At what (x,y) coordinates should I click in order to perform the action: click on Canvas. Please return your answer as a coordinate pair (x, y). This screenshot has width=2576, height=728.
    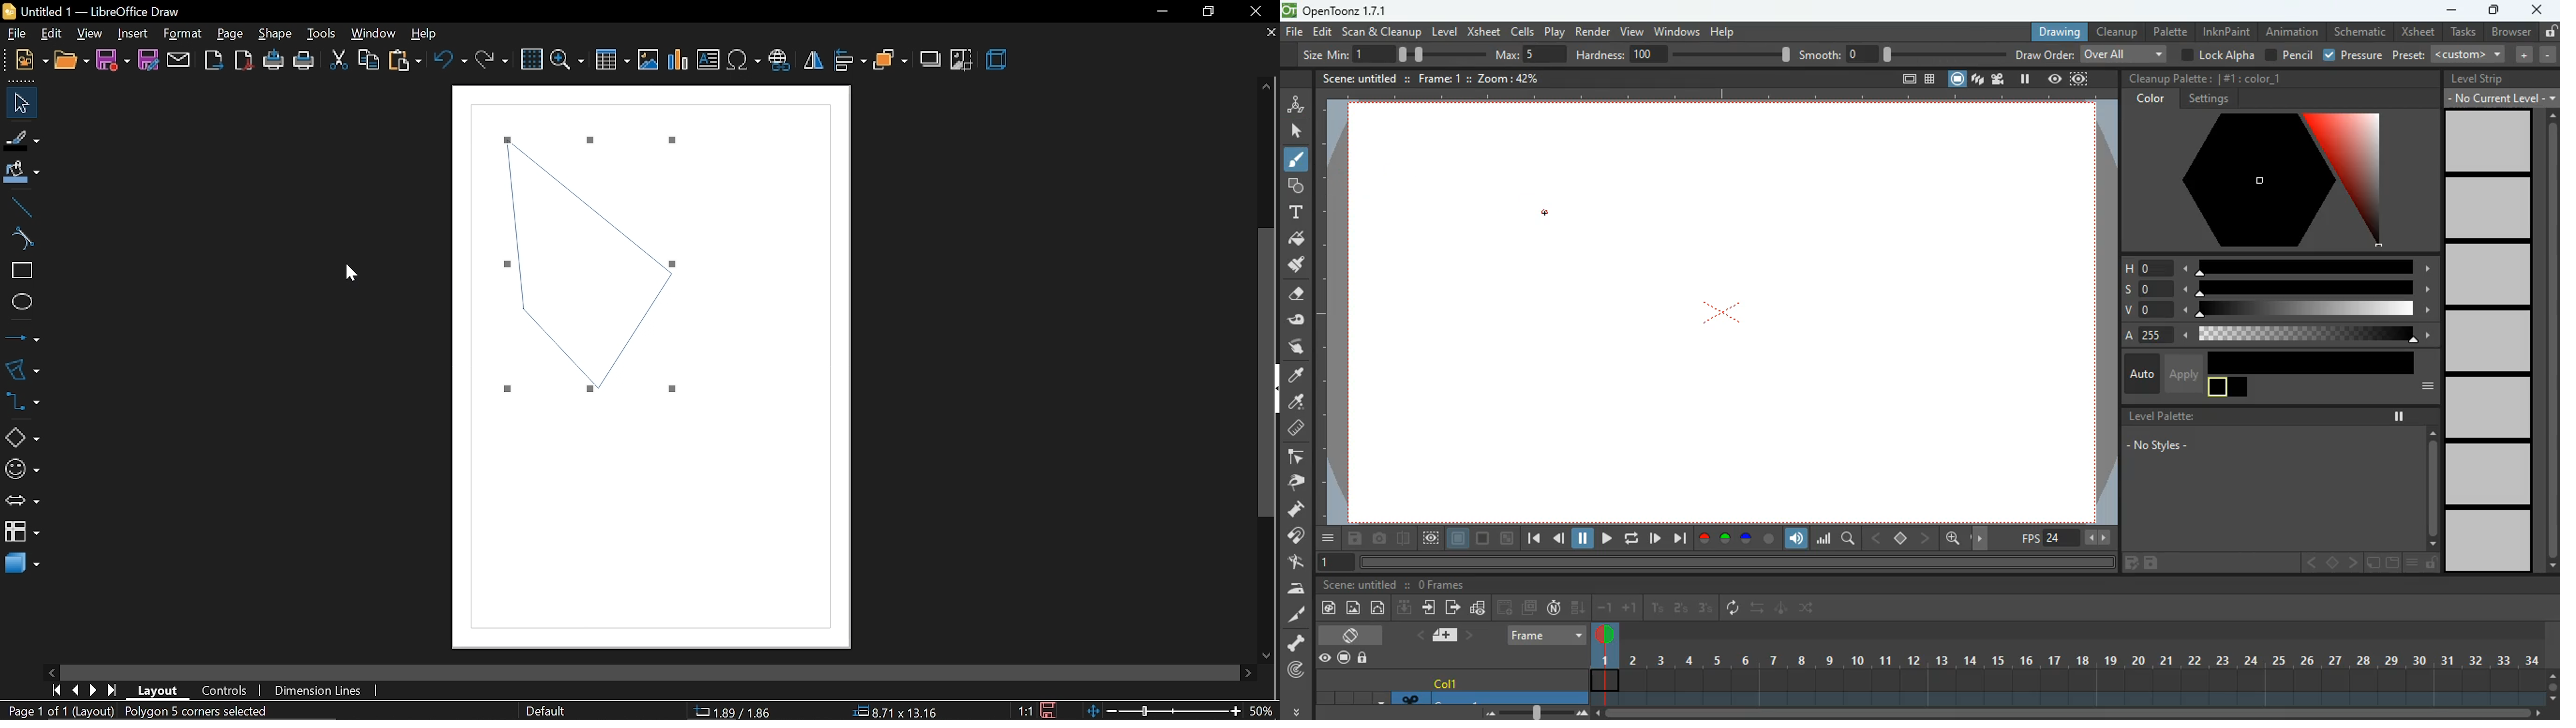
    Looking at the image, I should click on (656, 371).